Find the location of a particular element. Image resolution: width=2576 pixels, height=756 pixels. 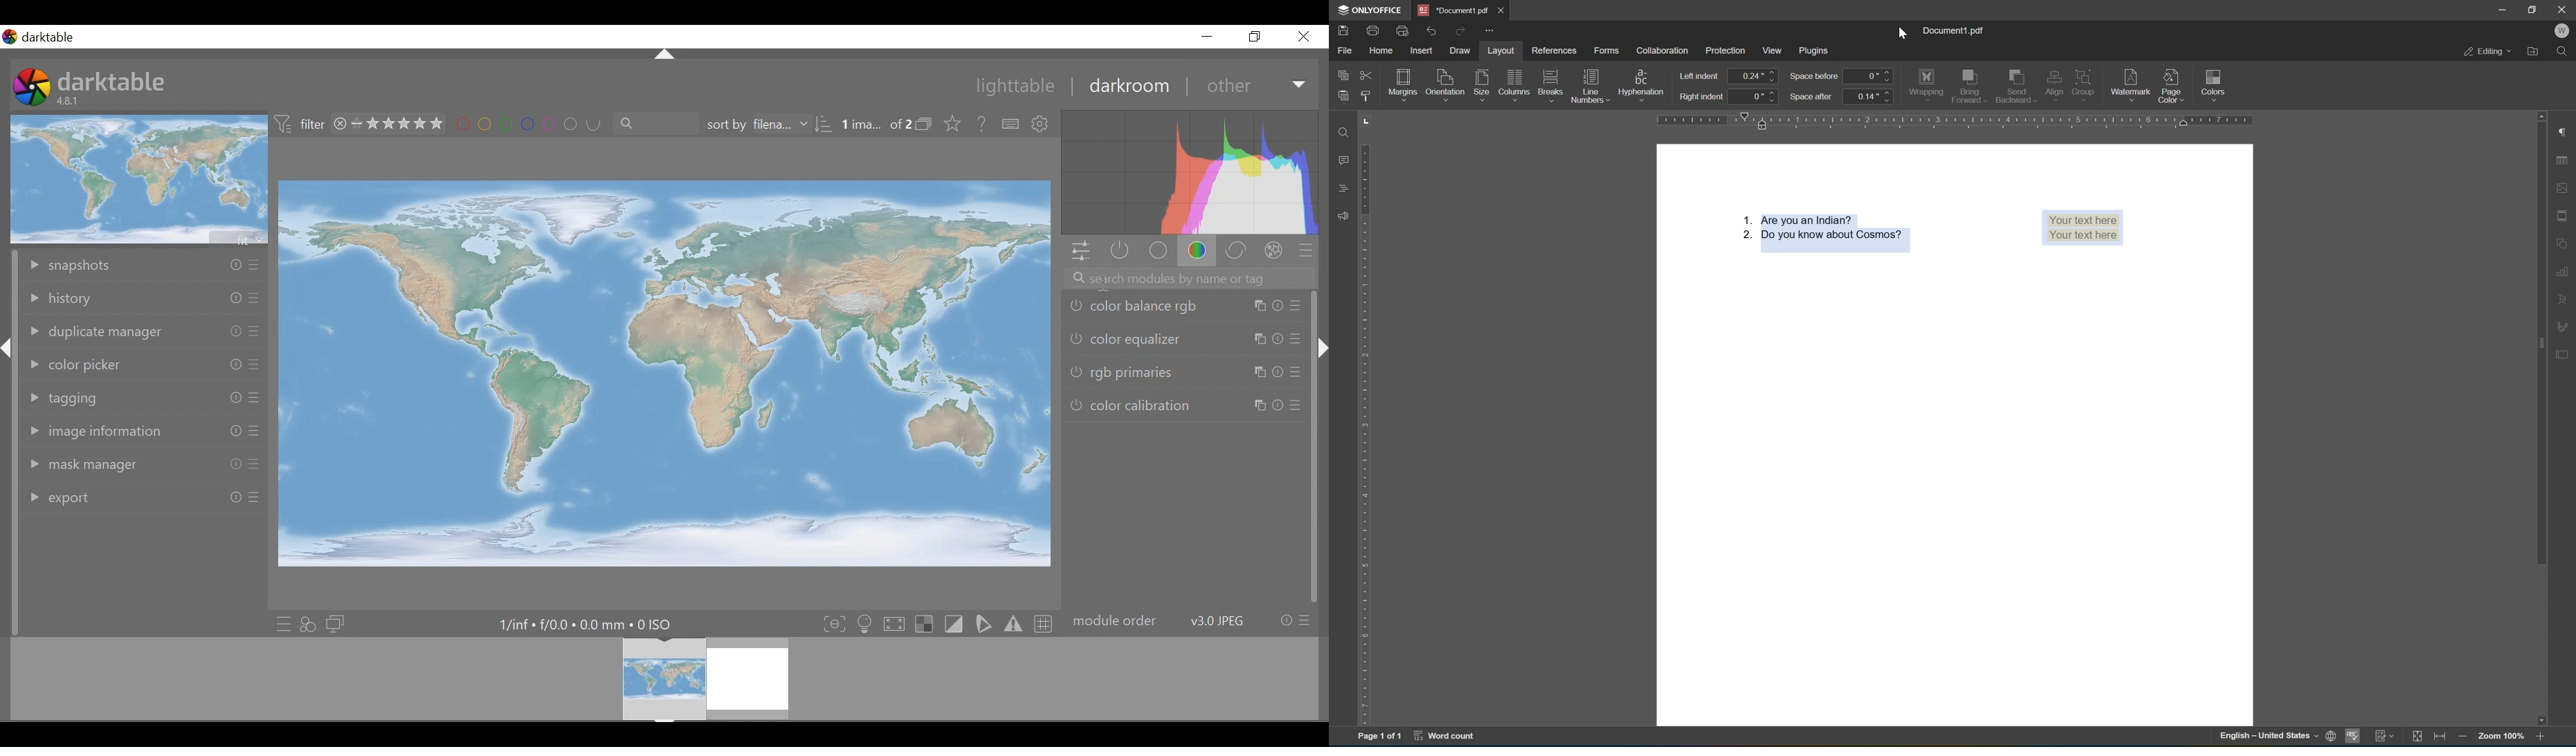

editing is located at coordinates (2488, 52).